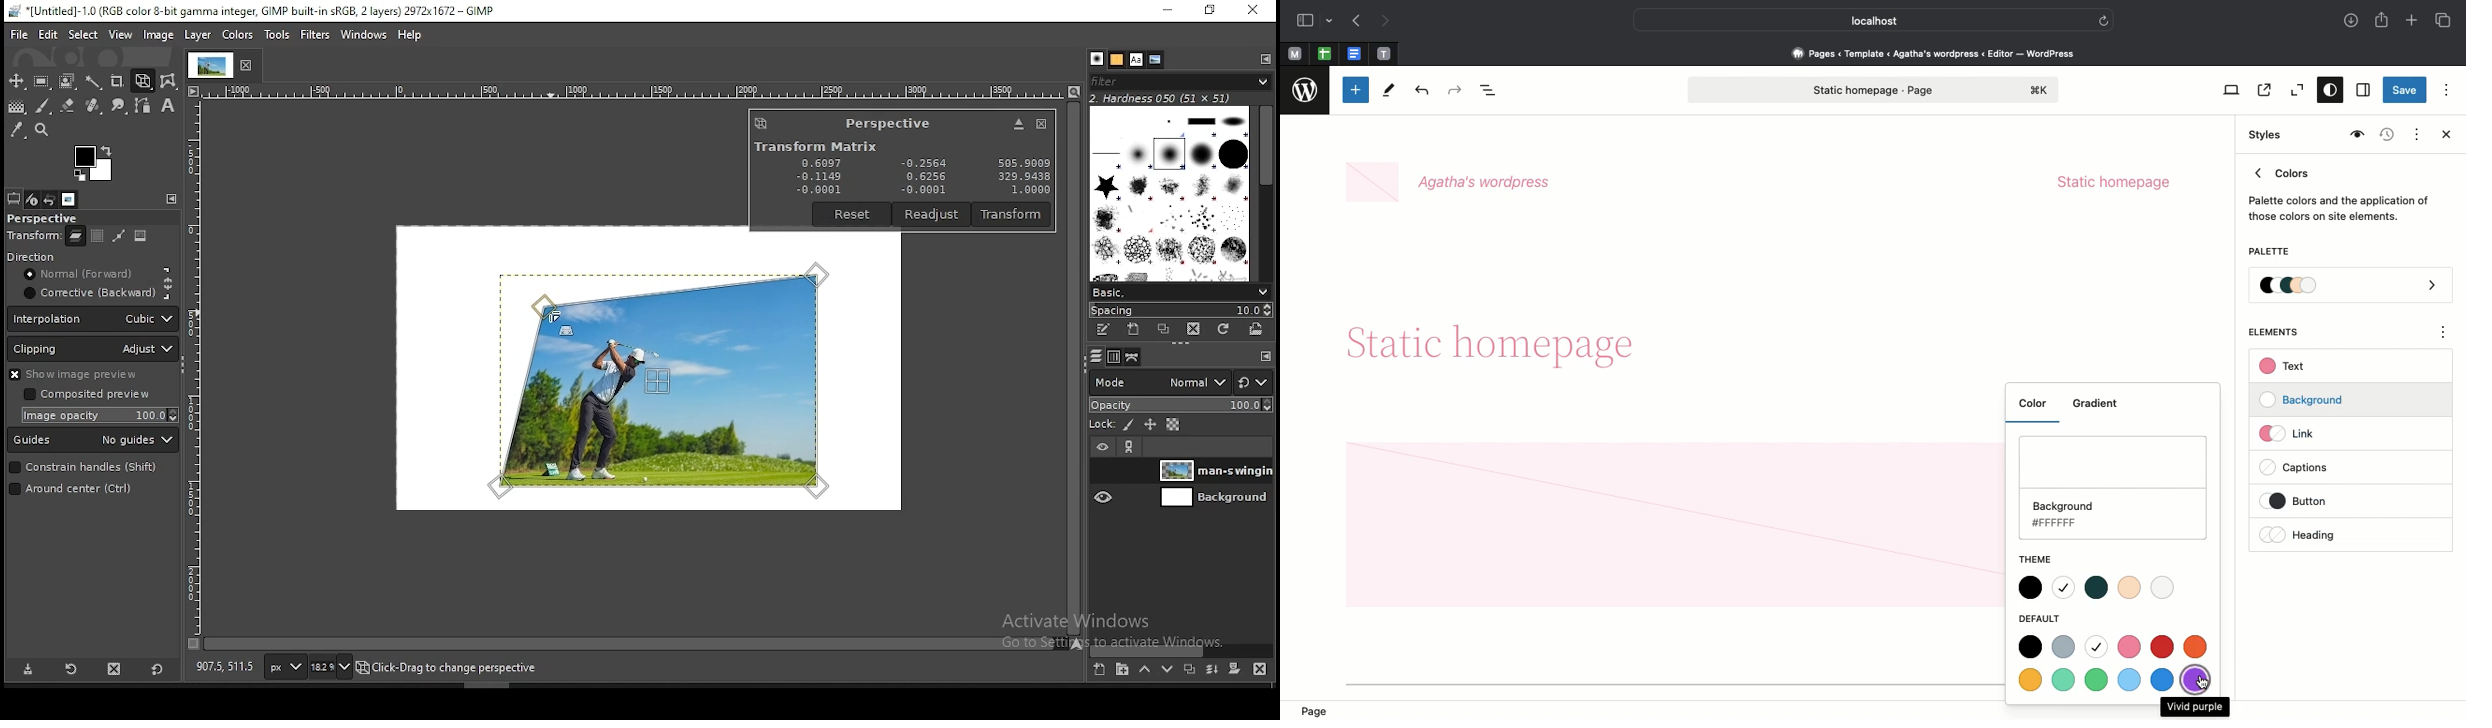 The image size is (2492, 728). I want to click on options, so click(2444, 334).